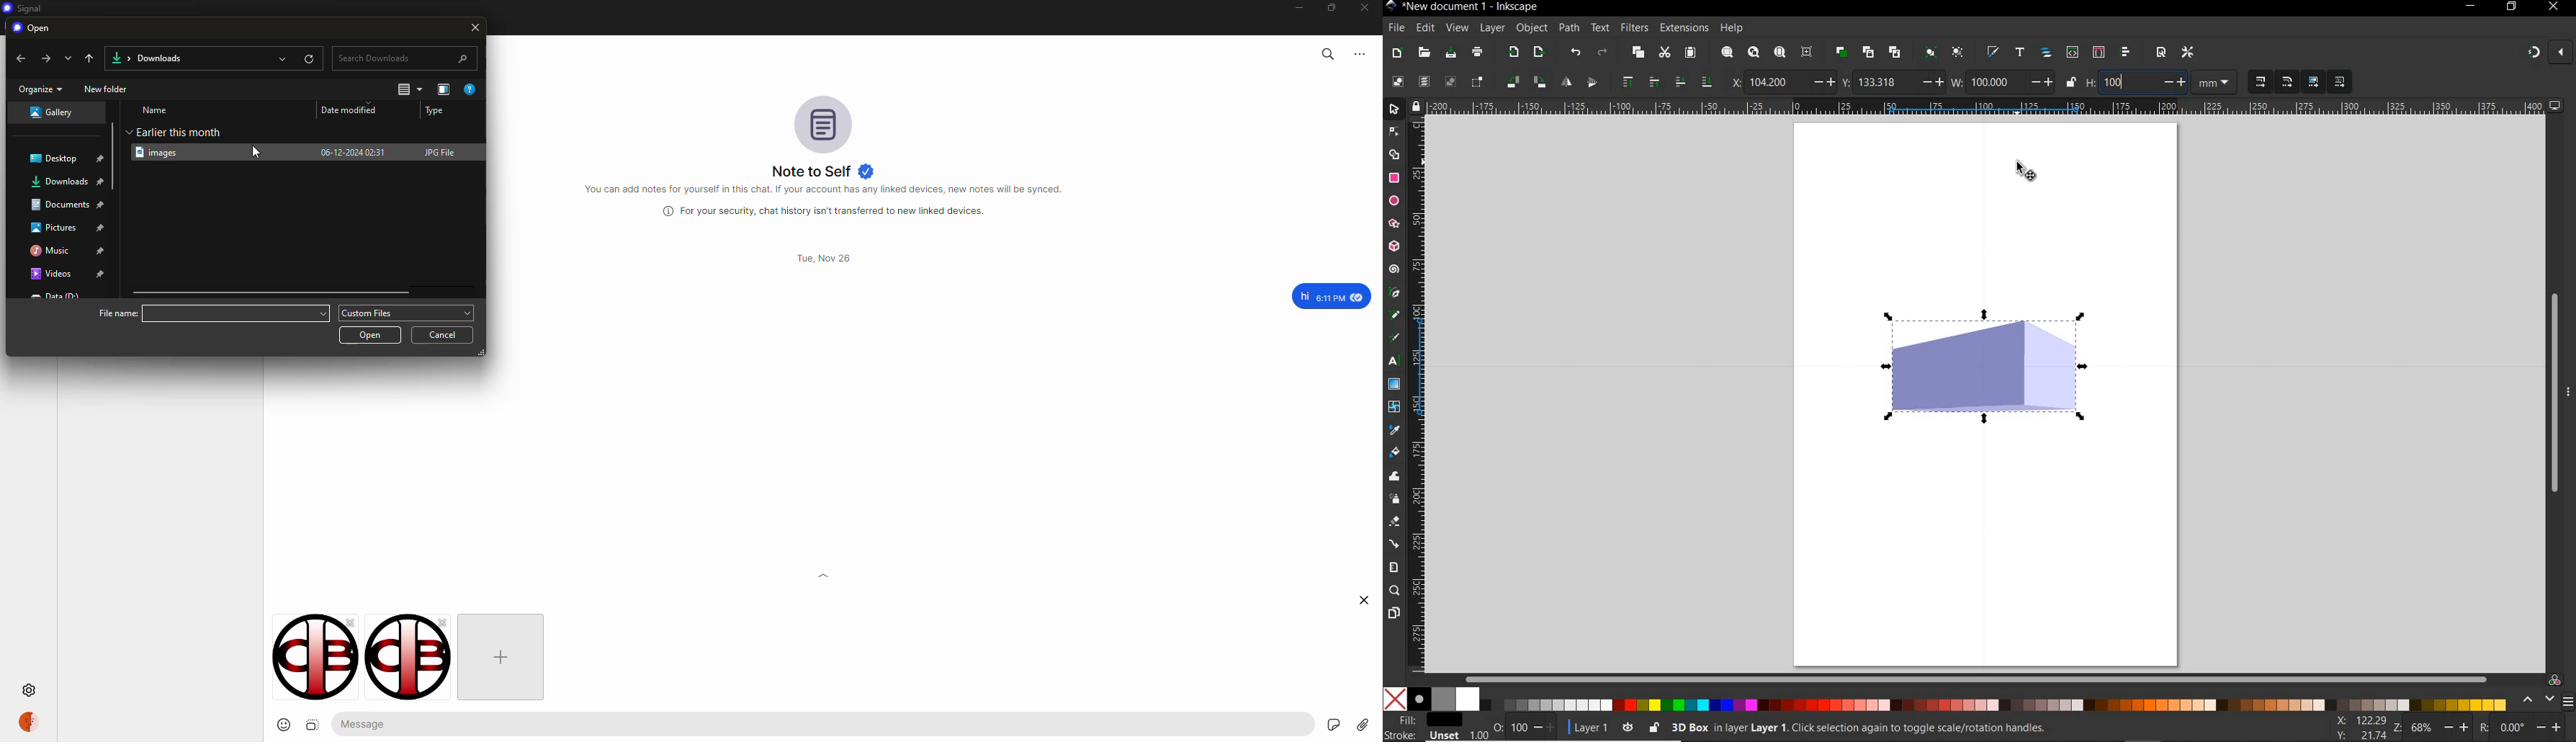  What do you see at coordinates (1652, 82) in the screenshot?
I see `raise selection` at bounding box center [1652, 82].